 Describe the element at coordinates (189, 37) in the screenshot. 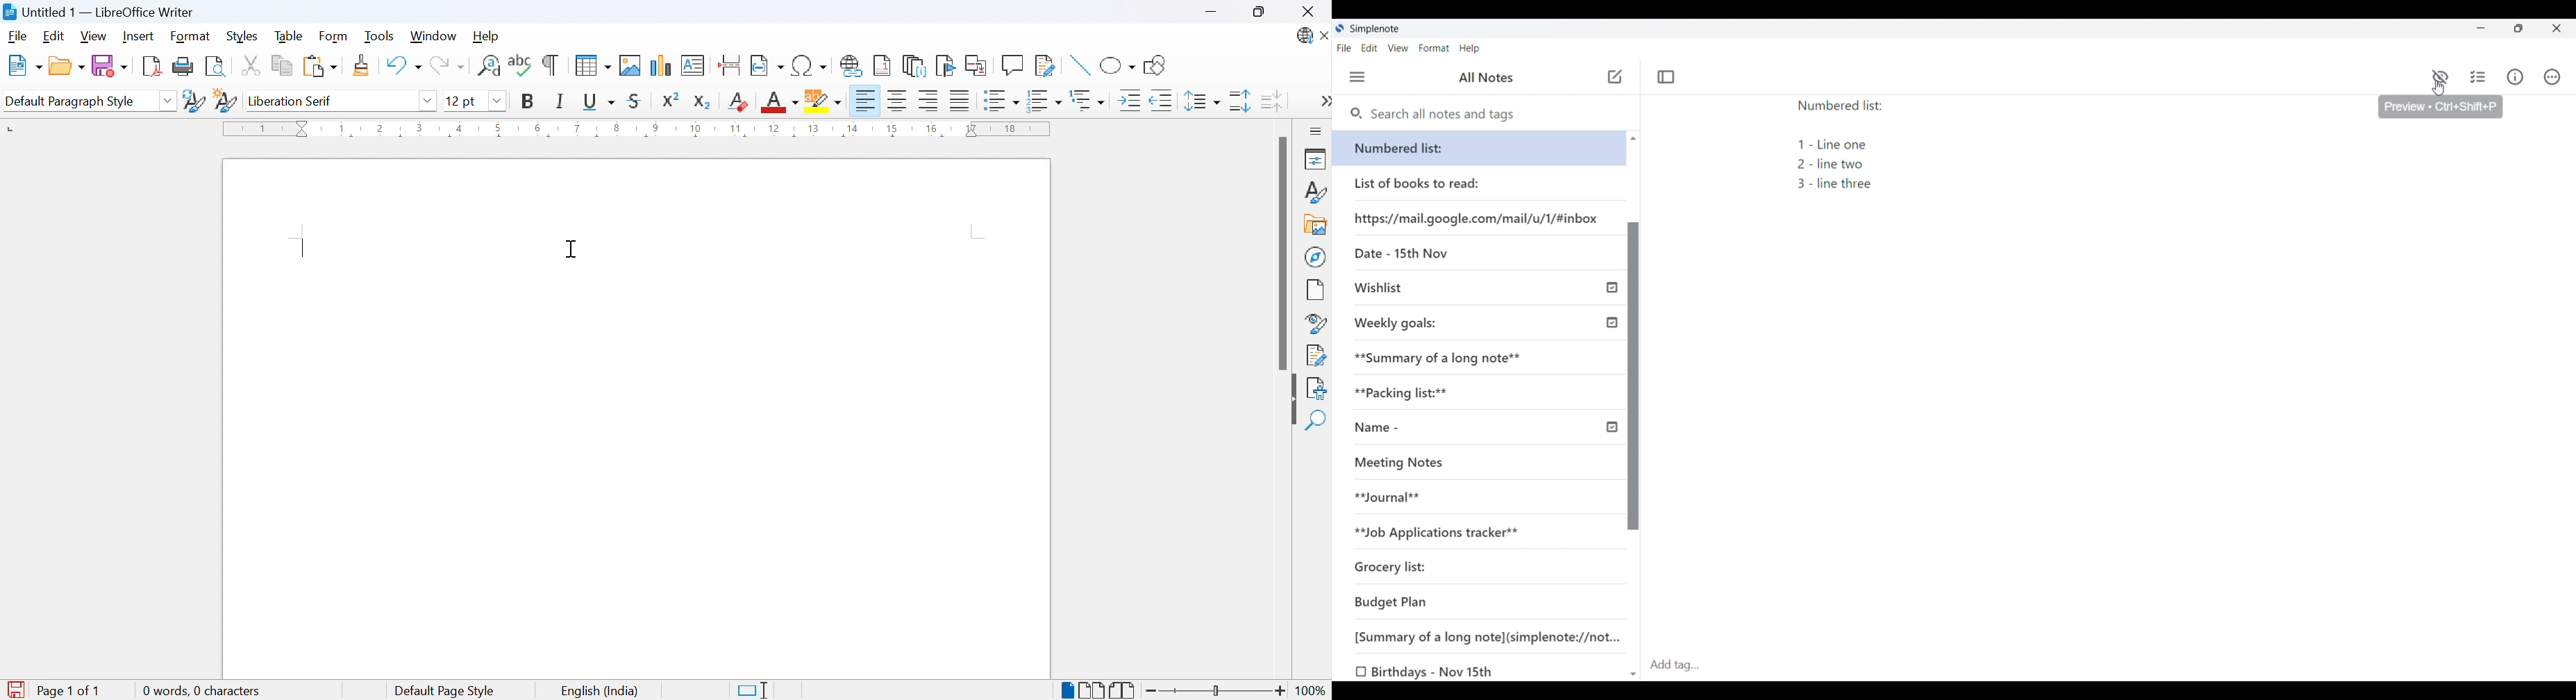

I see `Format` at that location.